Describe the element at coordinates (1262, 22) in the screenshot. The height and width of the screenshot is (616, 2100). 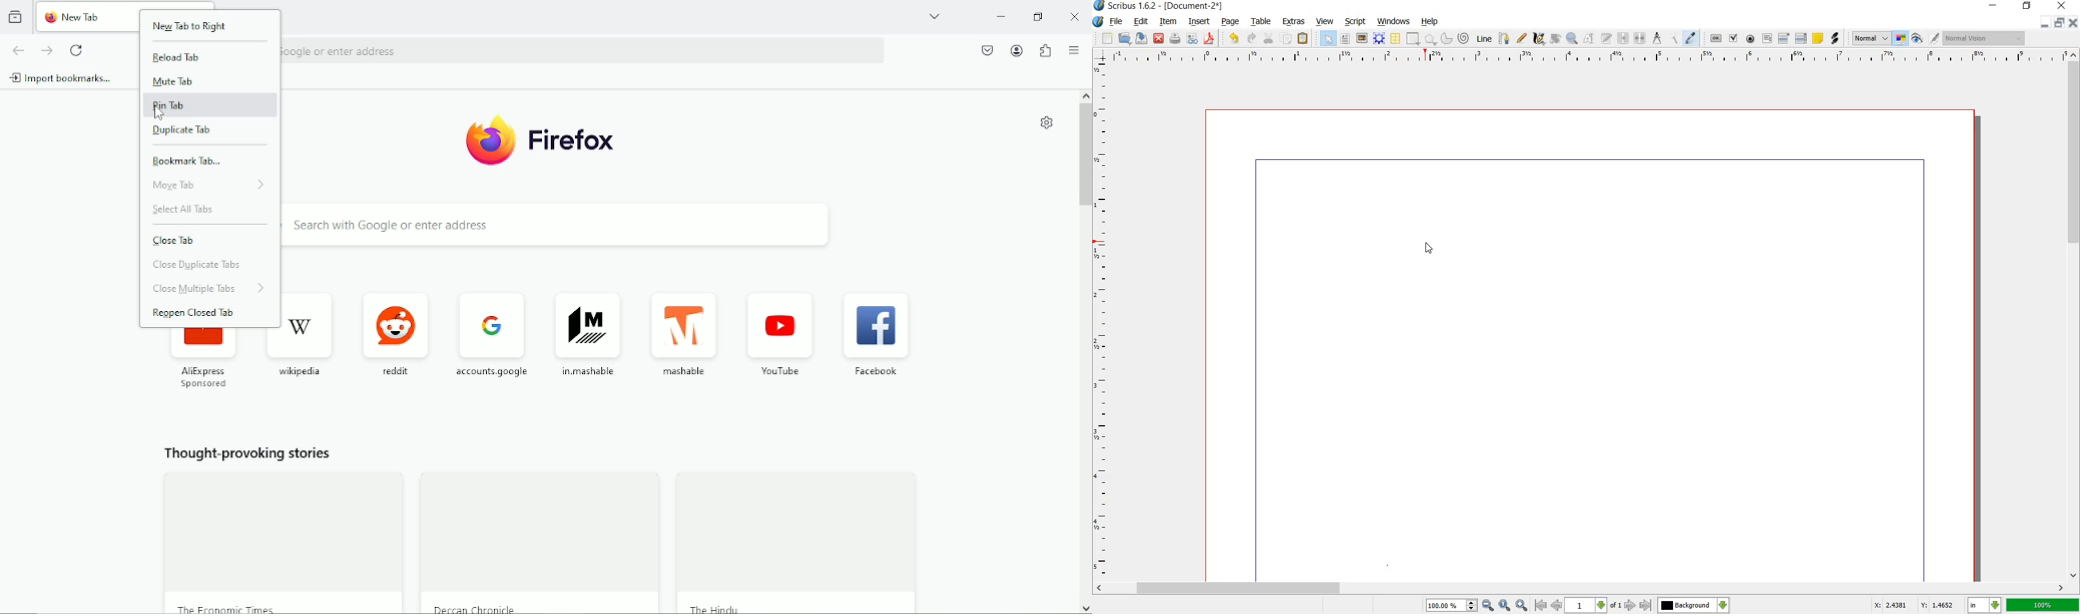
I see `TABLE` at that location.